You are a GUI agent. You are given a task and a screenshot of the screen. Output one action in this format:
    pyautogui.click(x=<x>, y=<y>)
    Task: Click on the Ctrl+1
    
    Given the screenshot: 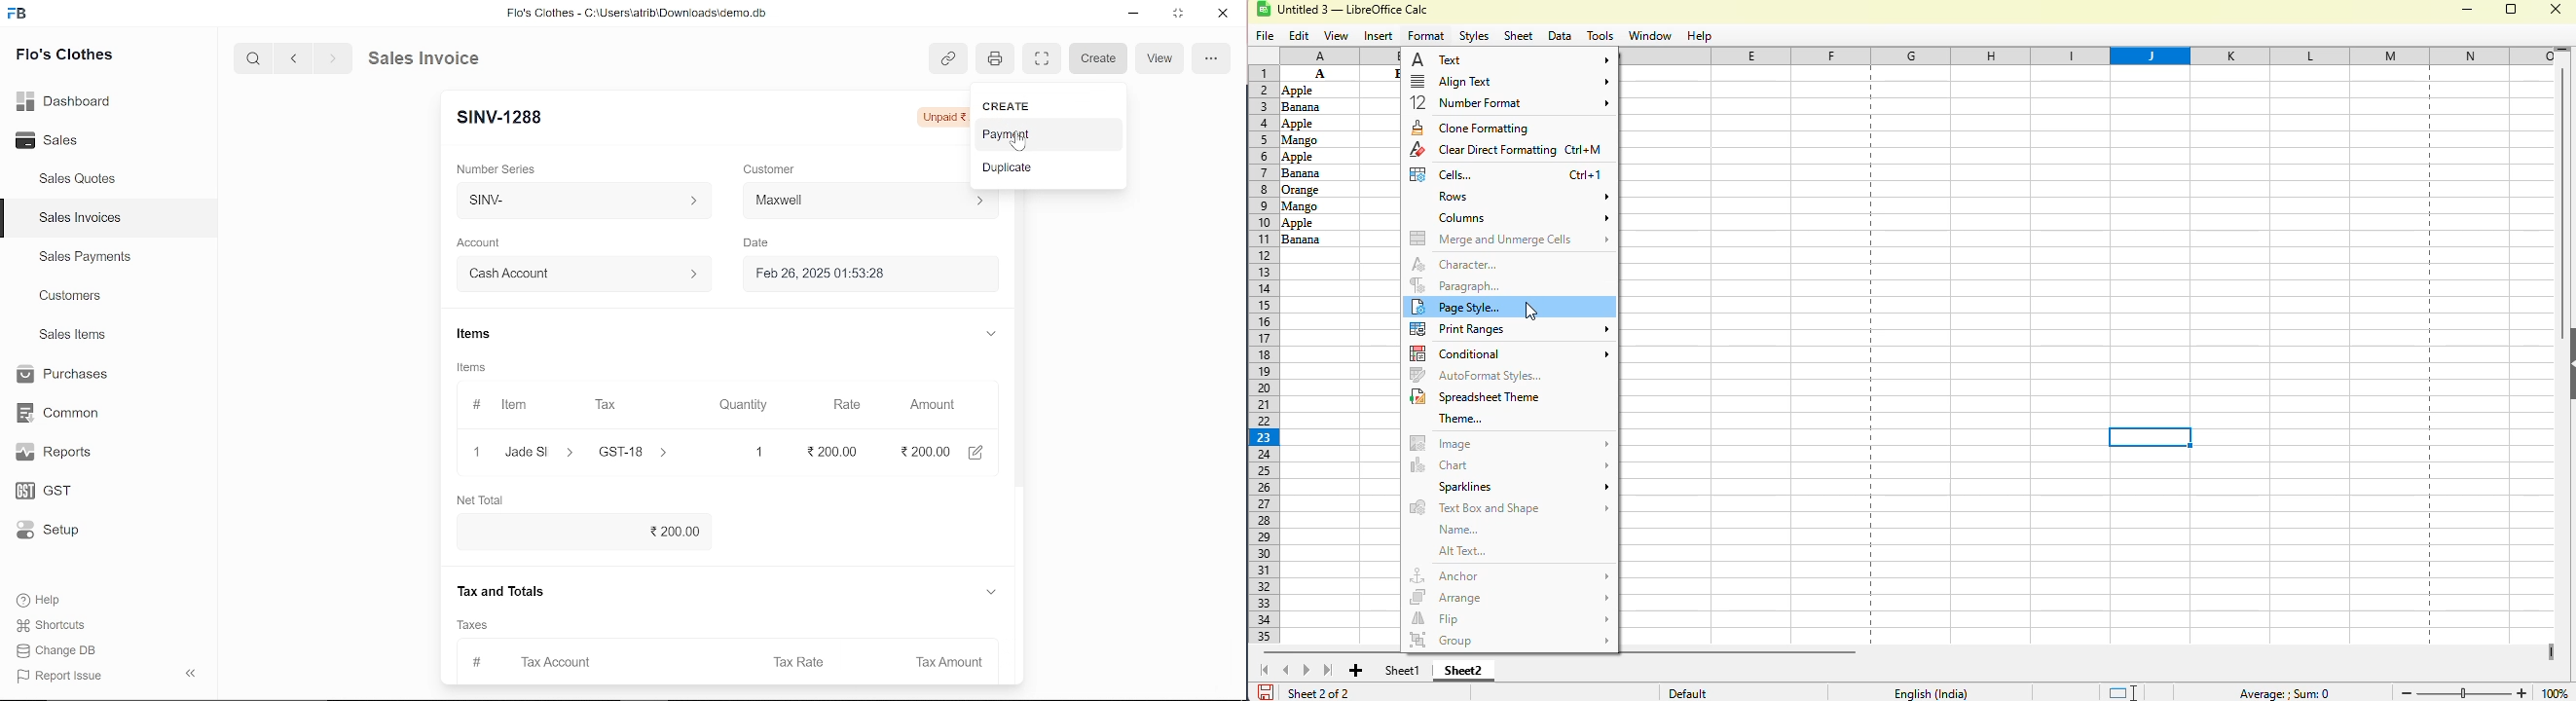 What is the action you would take?
    pyautogui.click(x=1585, y=176)
    